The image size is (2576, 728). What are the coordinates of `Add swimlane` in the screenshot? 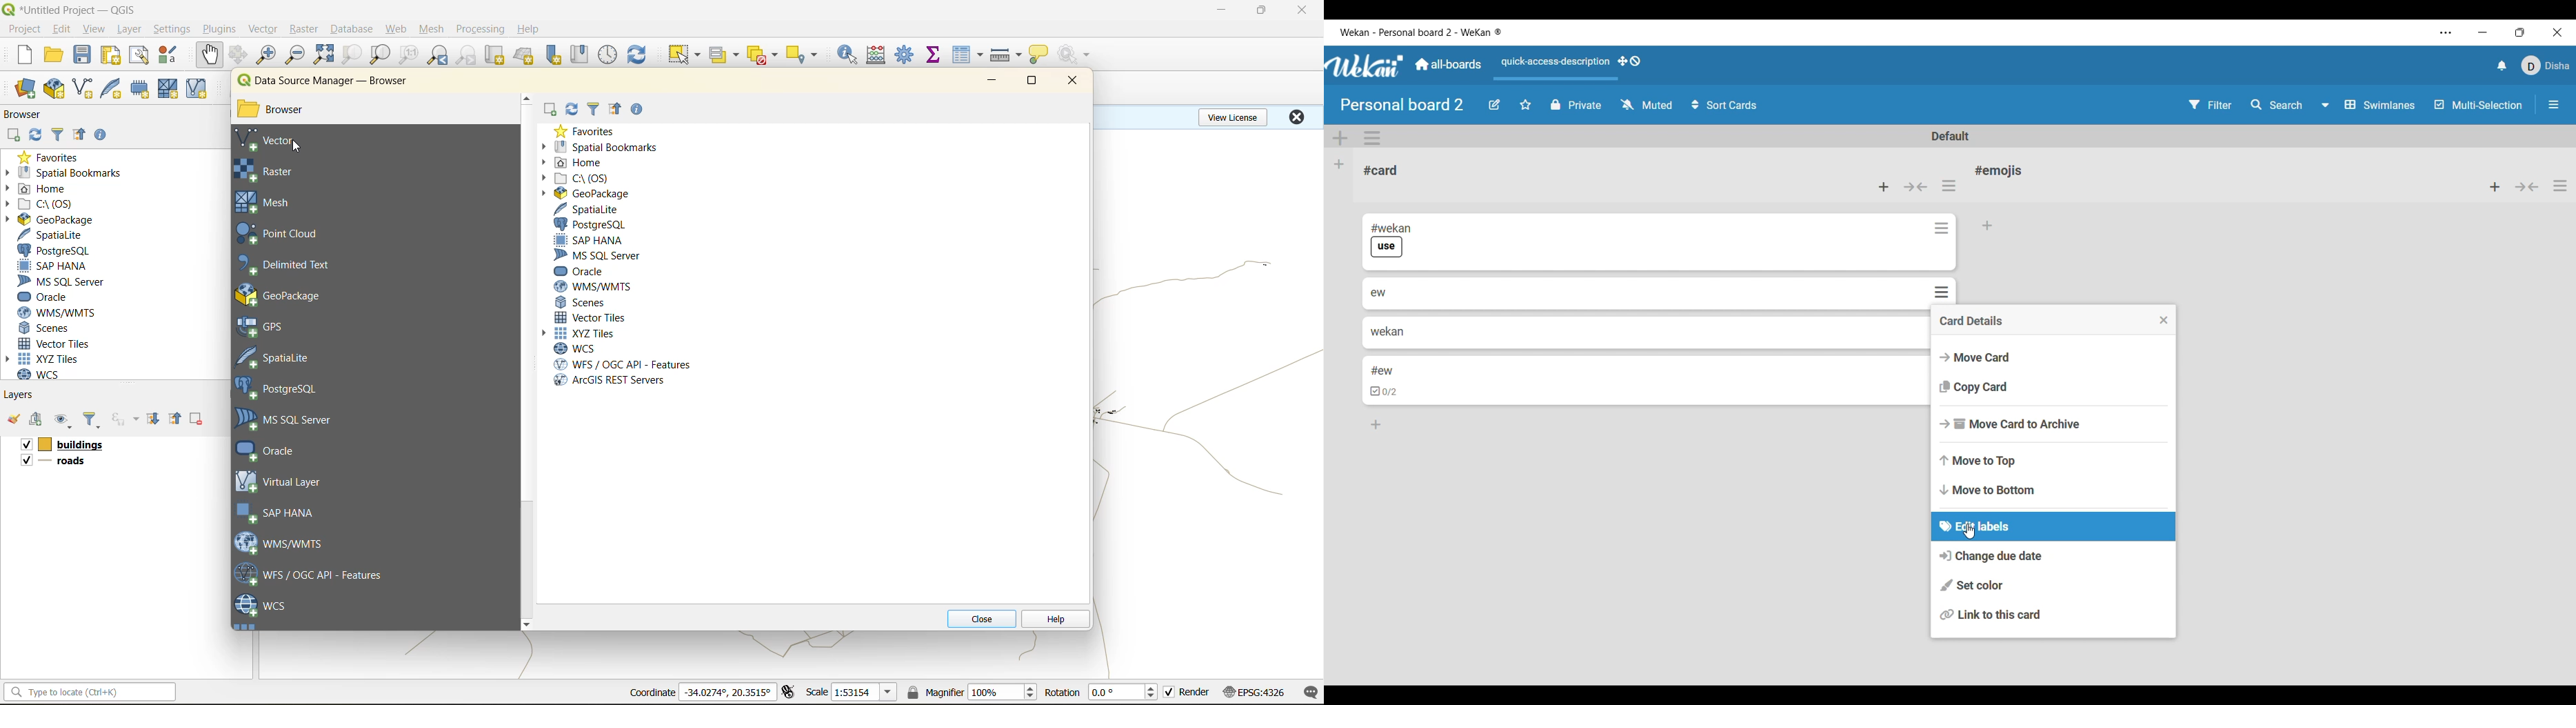 It's located at (1340, 138).